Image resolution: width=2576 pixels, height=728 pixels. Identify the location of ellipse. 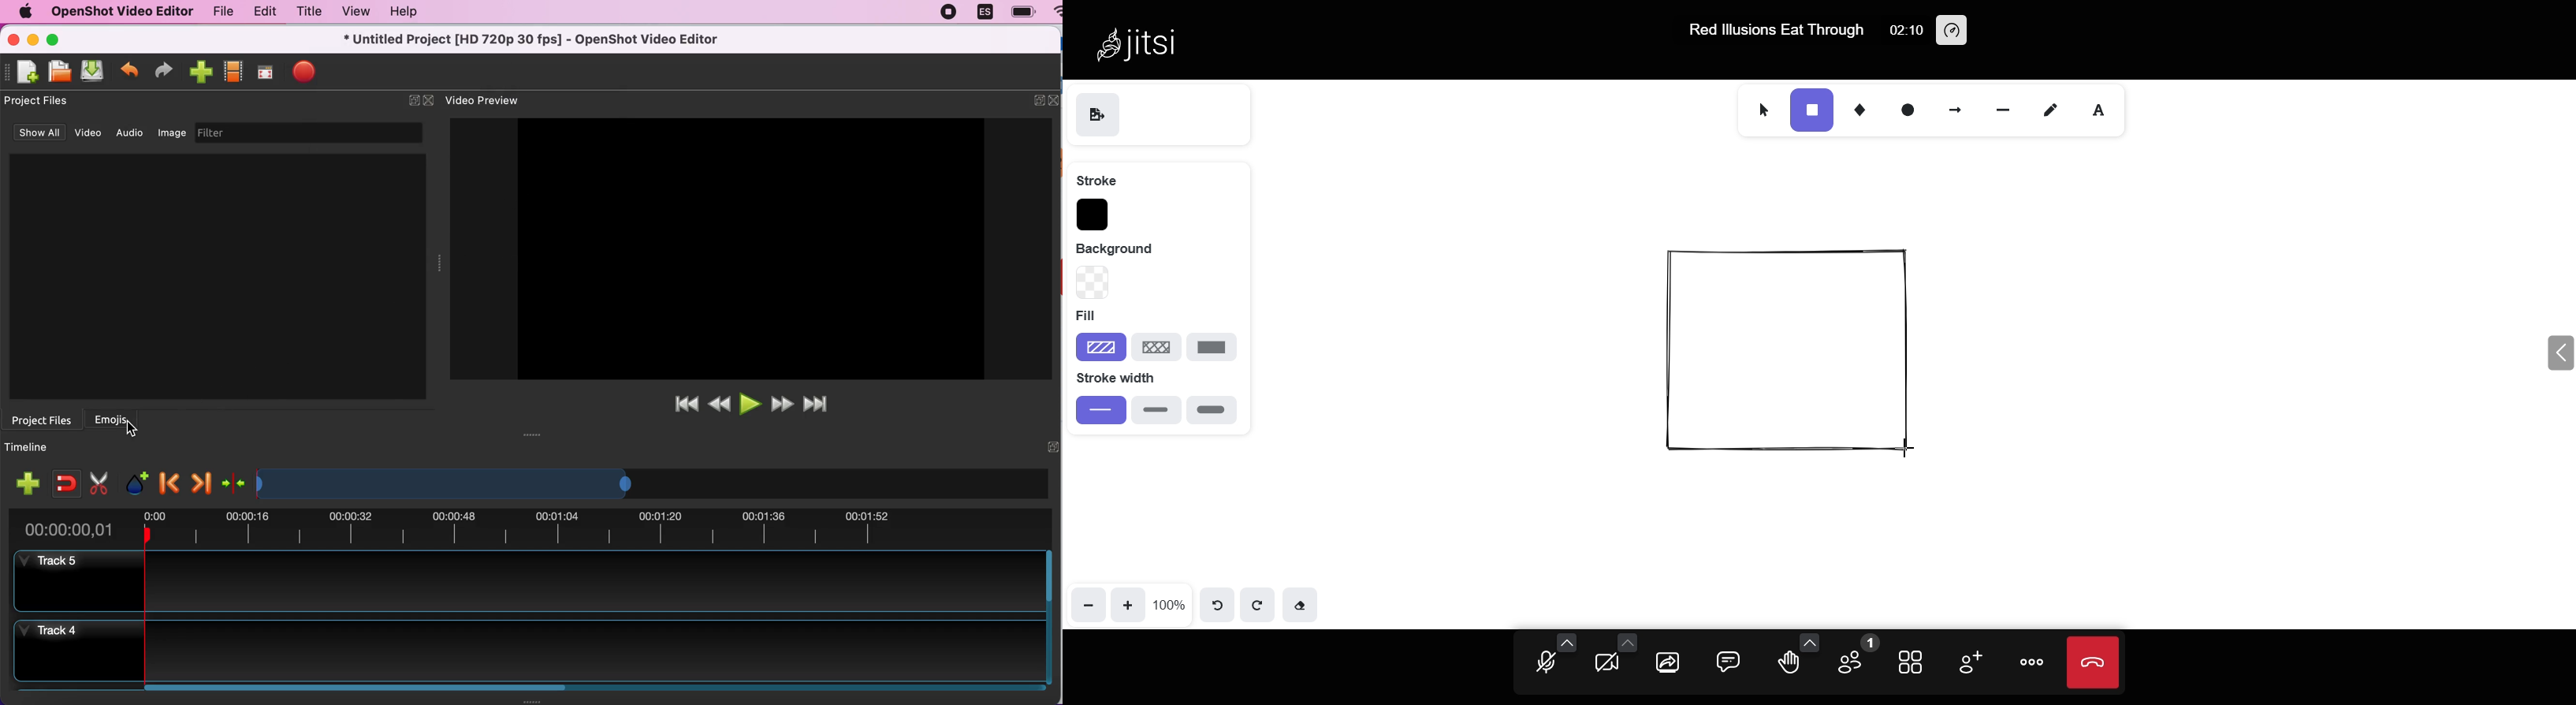
(1908, 107).